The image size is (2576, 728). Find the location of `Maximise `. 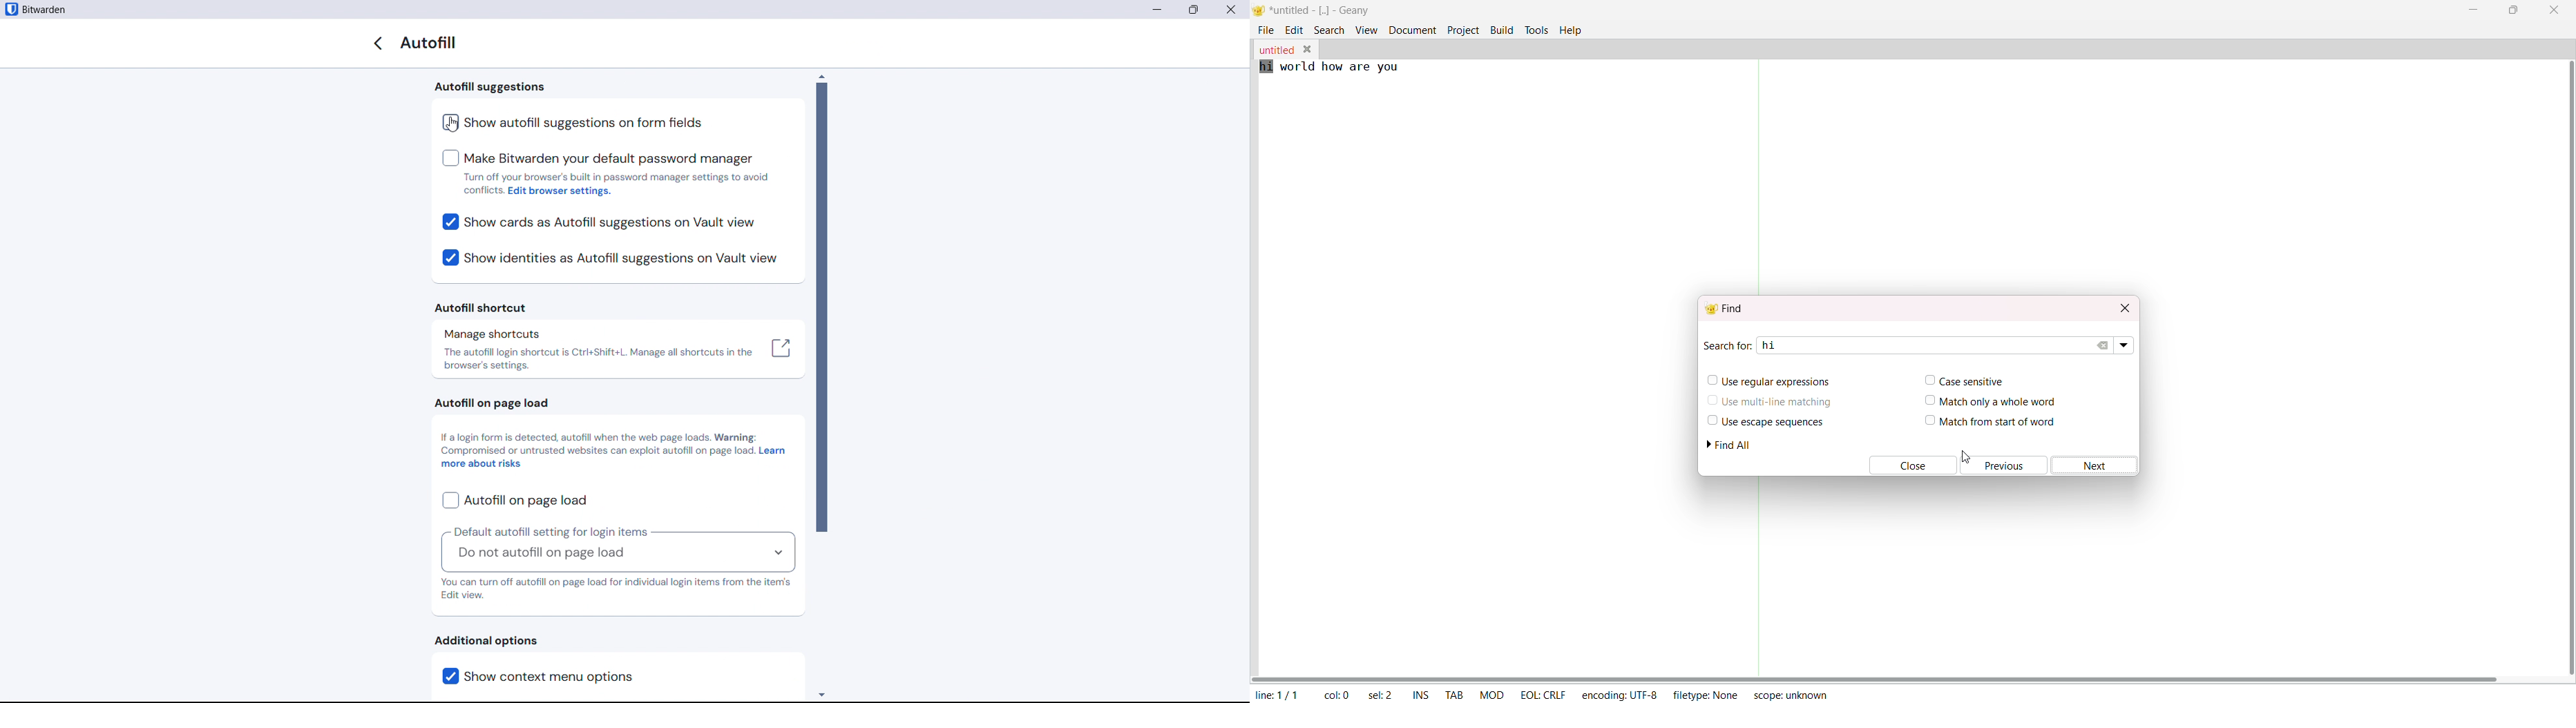

Maximise  is located at coordinates (1196, 10).